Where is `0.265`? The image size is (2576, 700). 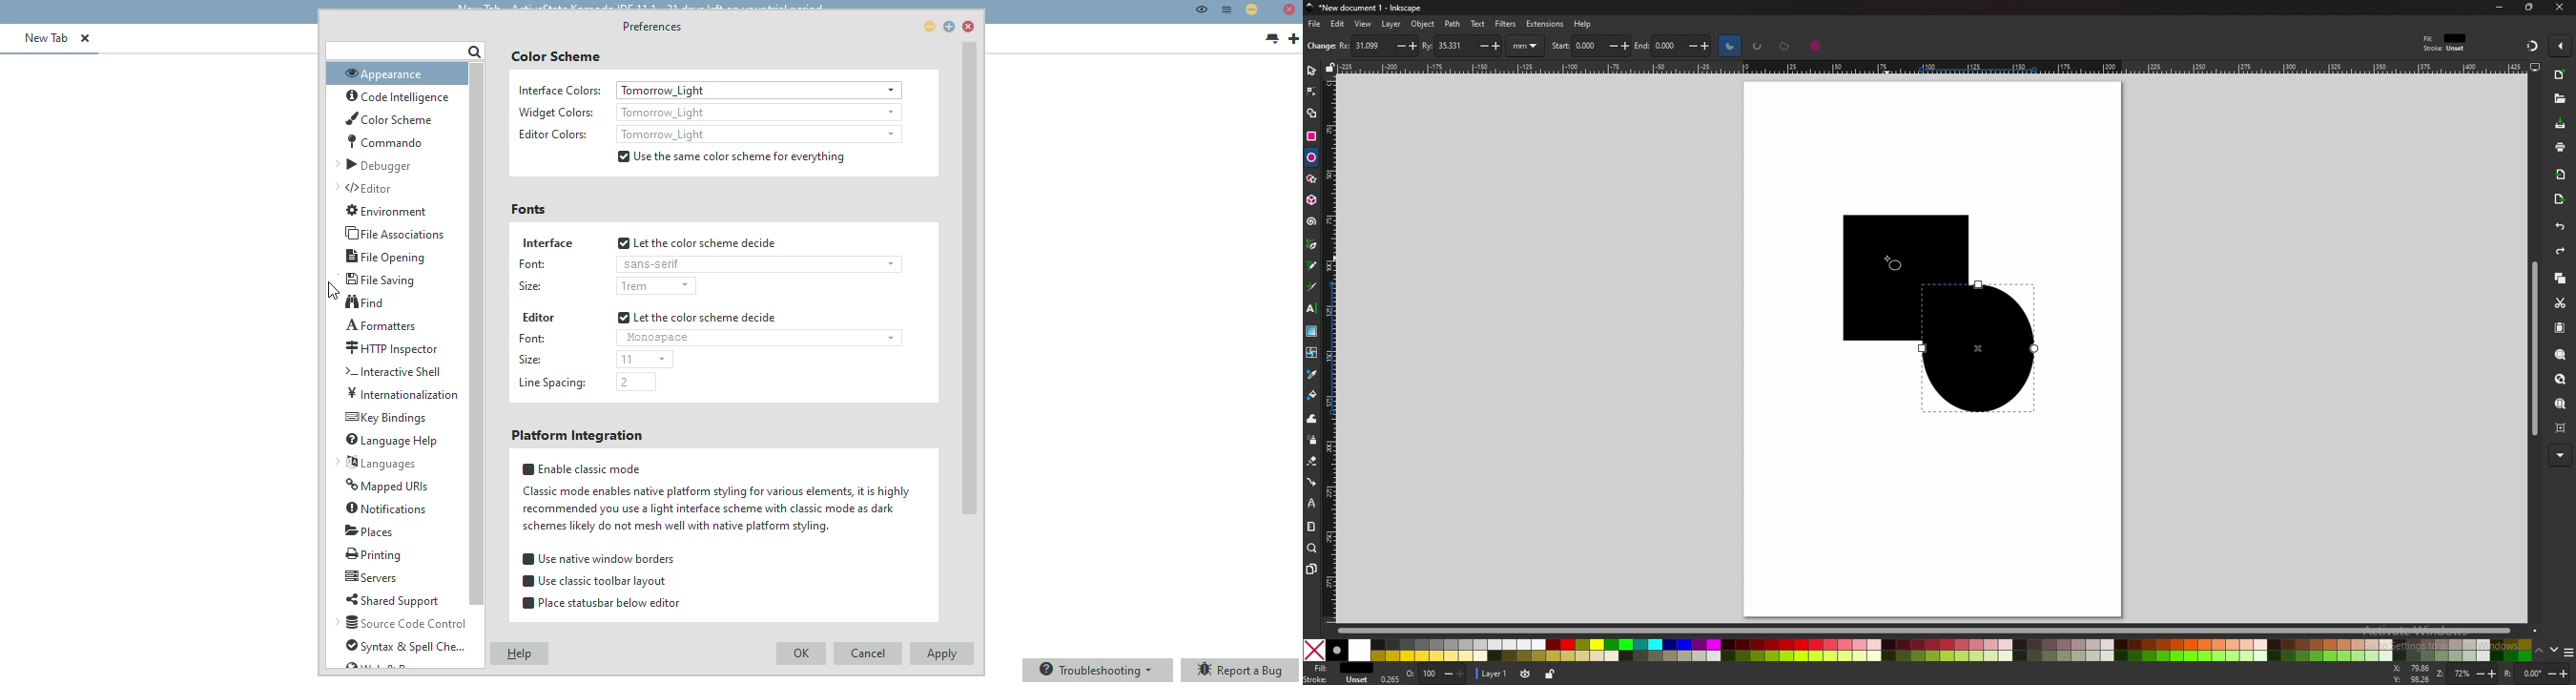 0.265 is located at coordinates (1392, 676).